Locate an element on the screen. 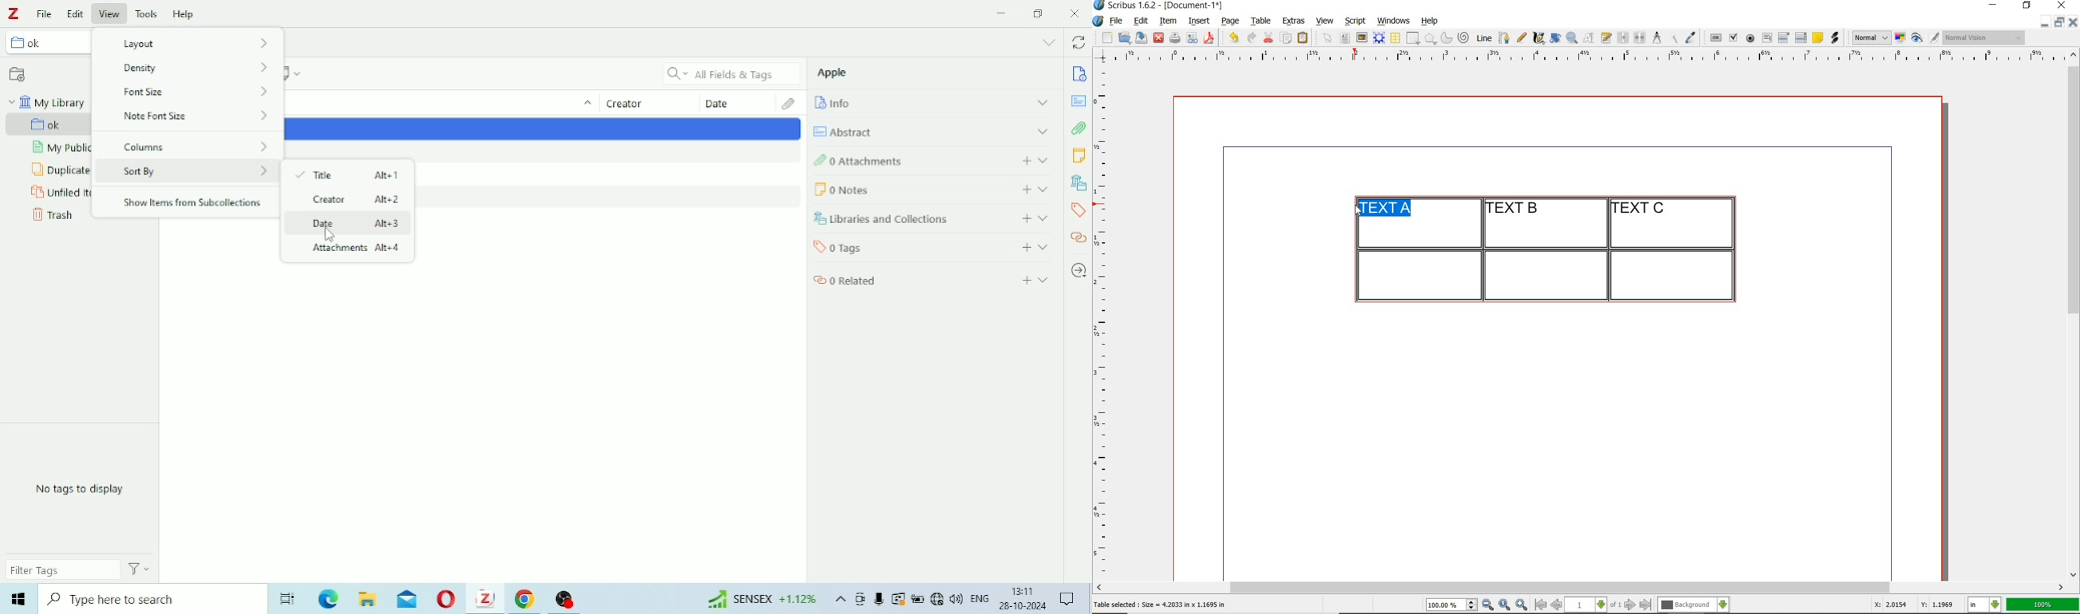 Image resolution: width=2100 pixels, height=616 pixels. text annotation is located at coordinates (1817, 38).